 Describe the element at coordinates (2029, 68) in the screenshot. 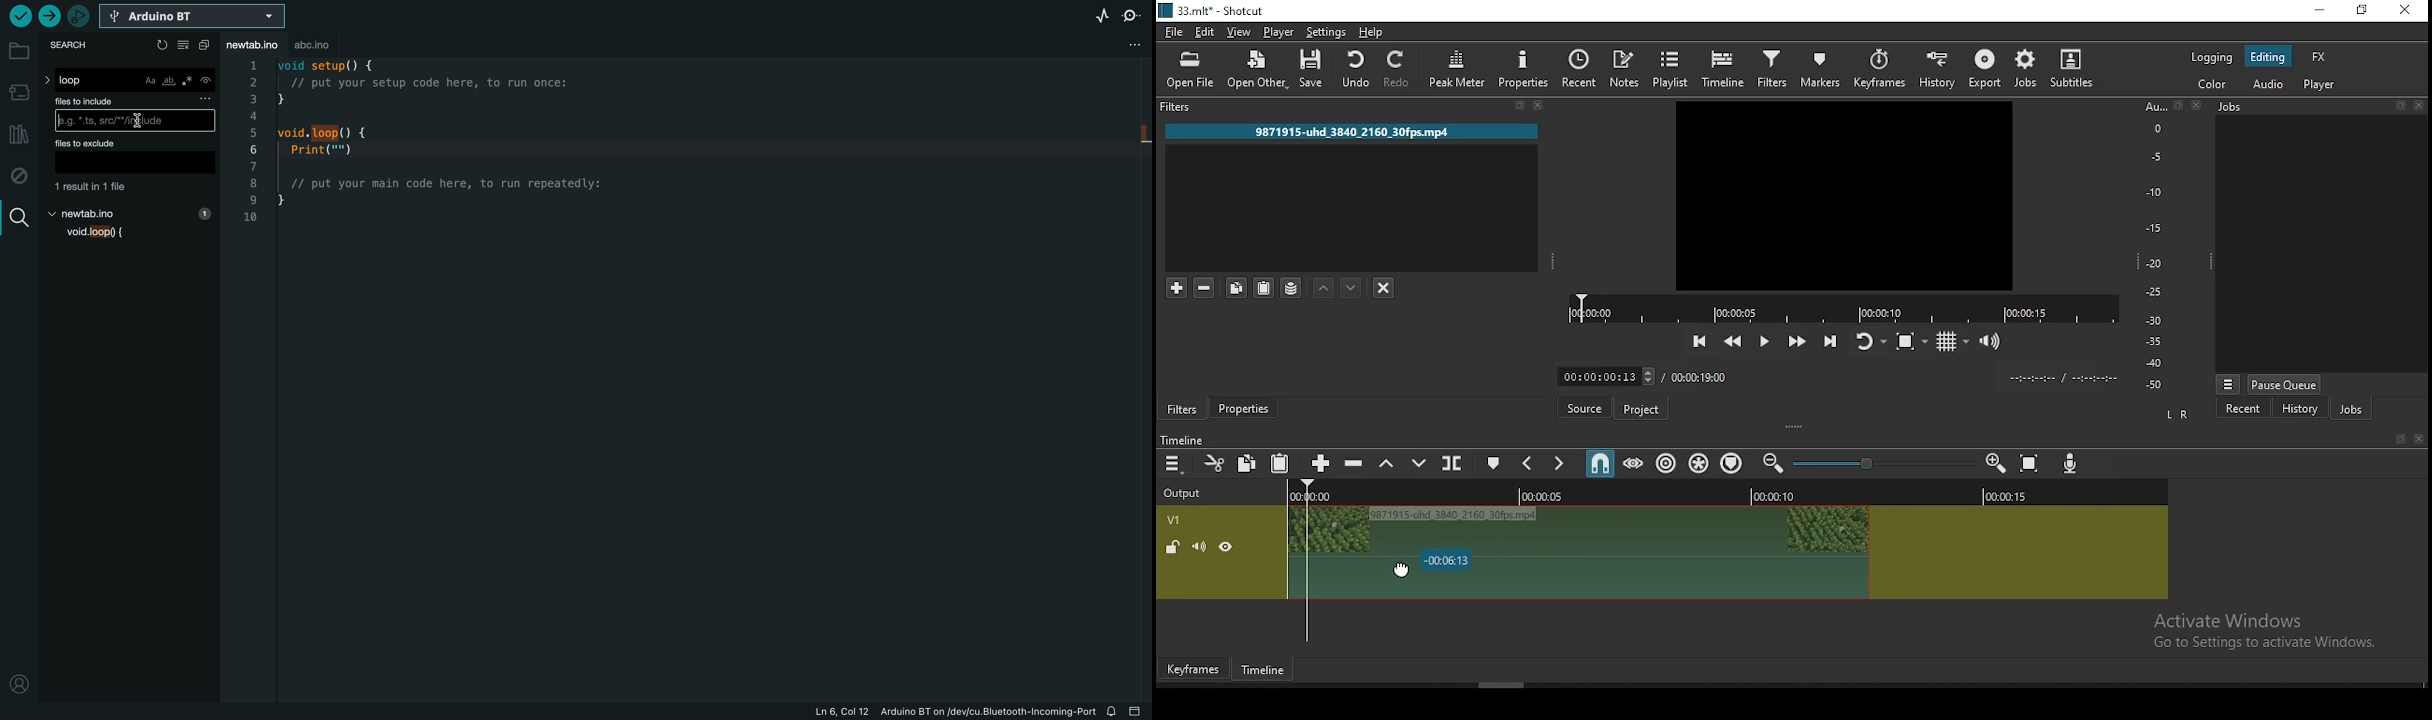

I see `jobs` at that location.